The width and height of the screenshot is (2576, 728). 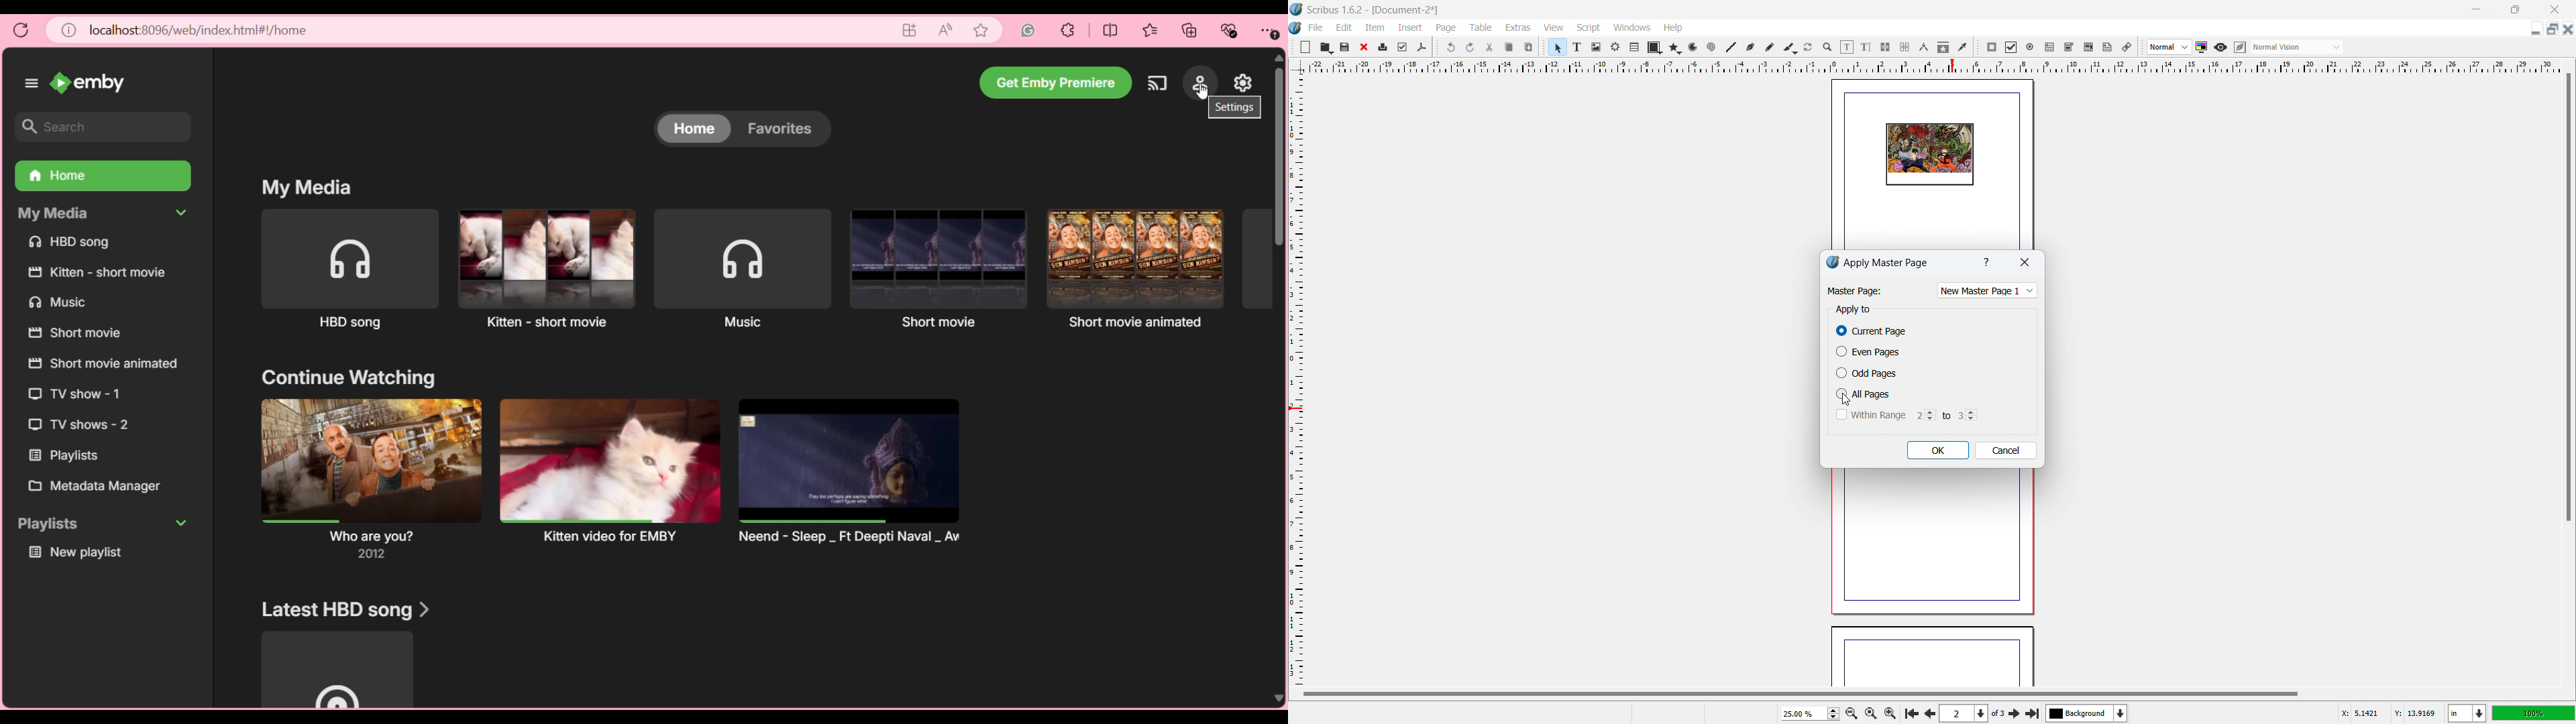 I want to click on page design, so click(x=1929, y=155).